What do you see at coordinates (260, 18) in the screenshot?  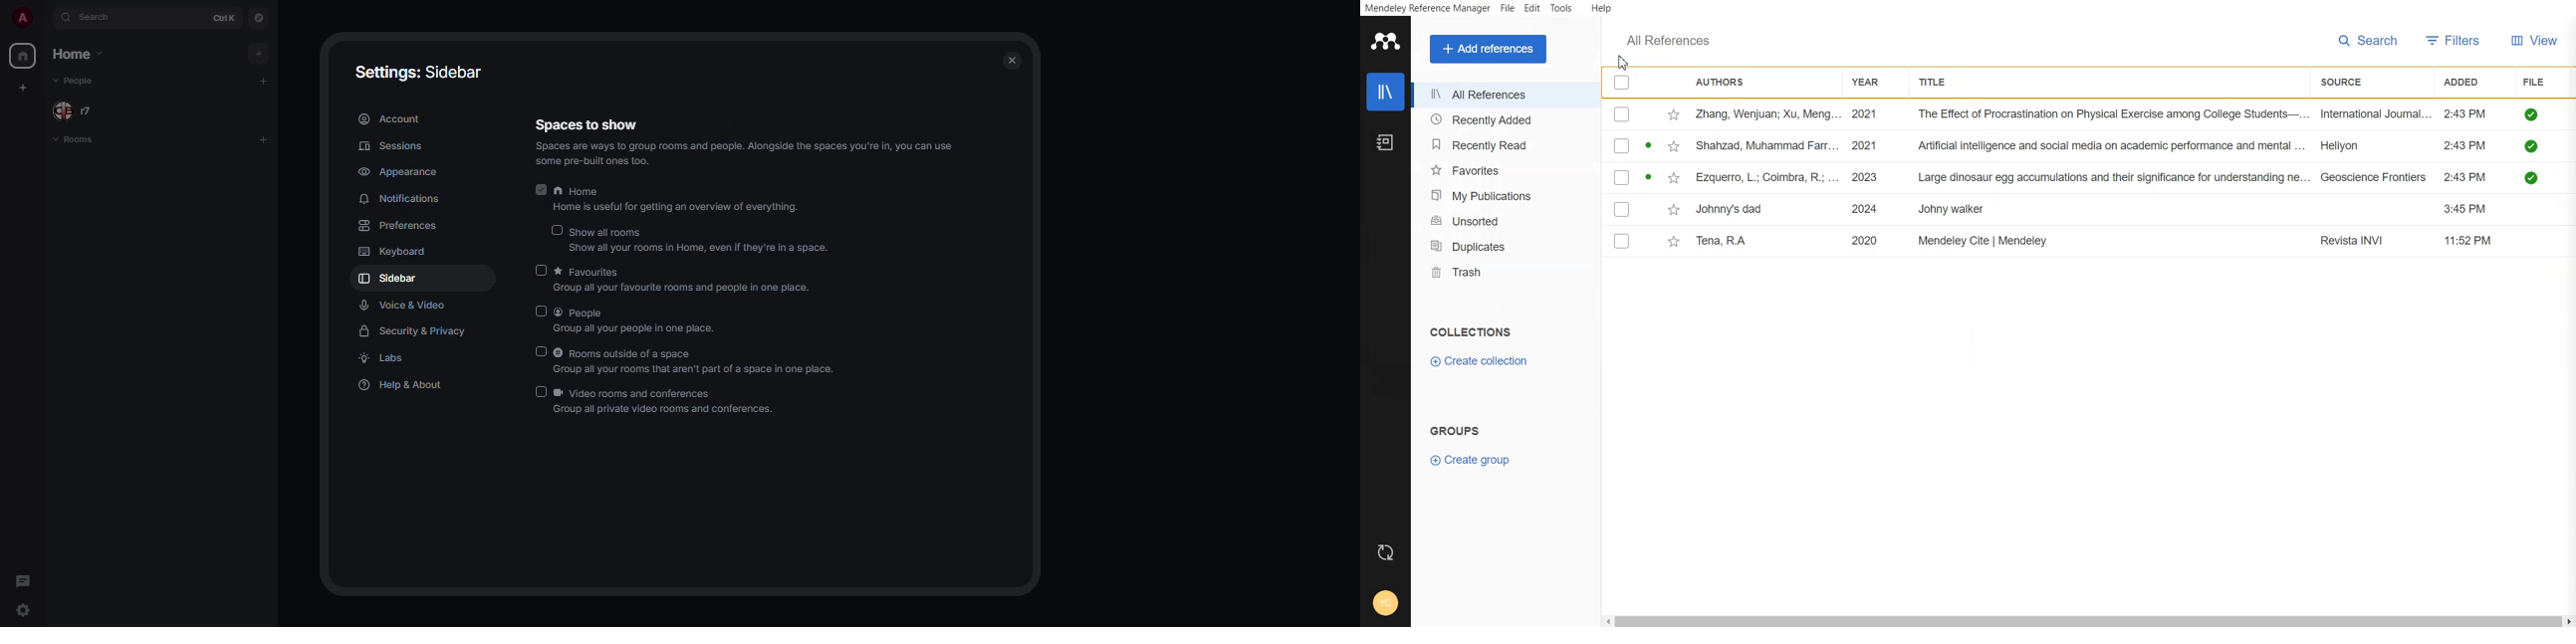 I see `navigator` at bounding box center [260, 18].